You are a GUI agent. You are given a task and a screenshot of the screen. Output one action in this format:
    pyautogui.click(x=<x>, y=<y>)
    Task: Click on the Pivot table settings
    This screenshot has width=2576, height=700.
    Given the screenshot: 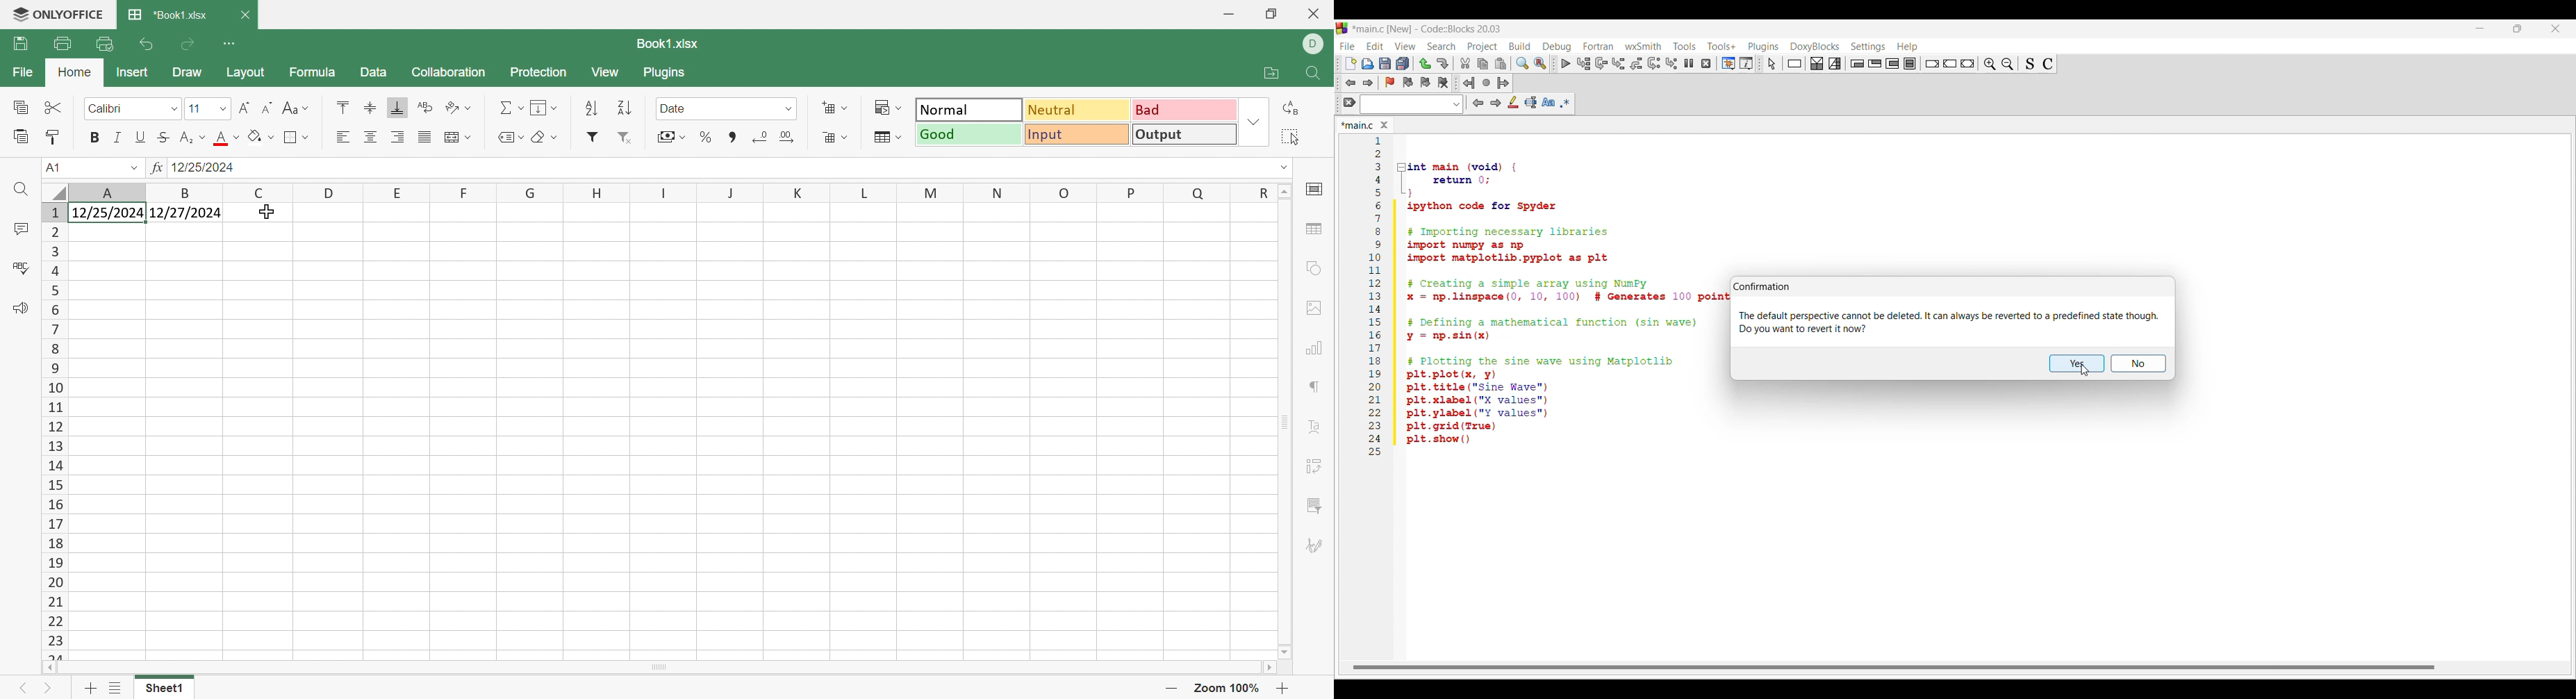 What is the action you would take?
    pyautogui.click(x=1311, y=468)
    